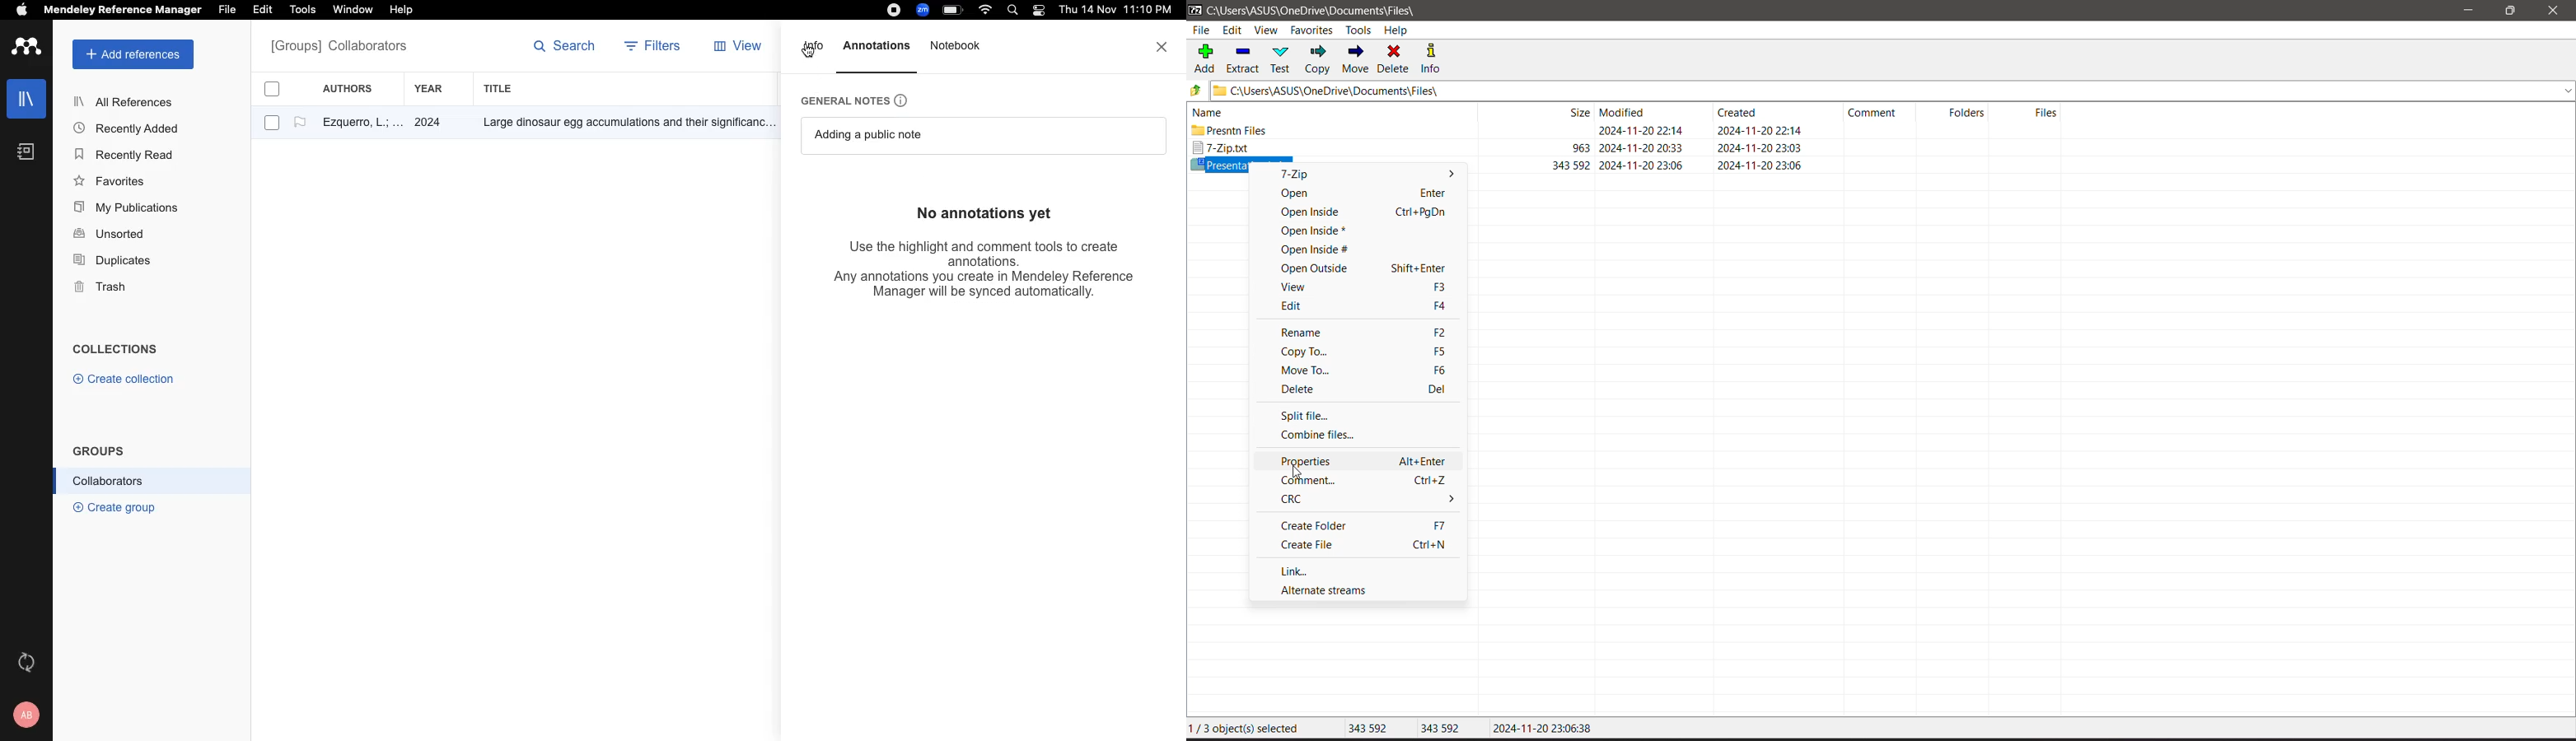 The height and width of the screenshot is (756, 2576). I want to click on 7-Zip, so click(1500, 148).